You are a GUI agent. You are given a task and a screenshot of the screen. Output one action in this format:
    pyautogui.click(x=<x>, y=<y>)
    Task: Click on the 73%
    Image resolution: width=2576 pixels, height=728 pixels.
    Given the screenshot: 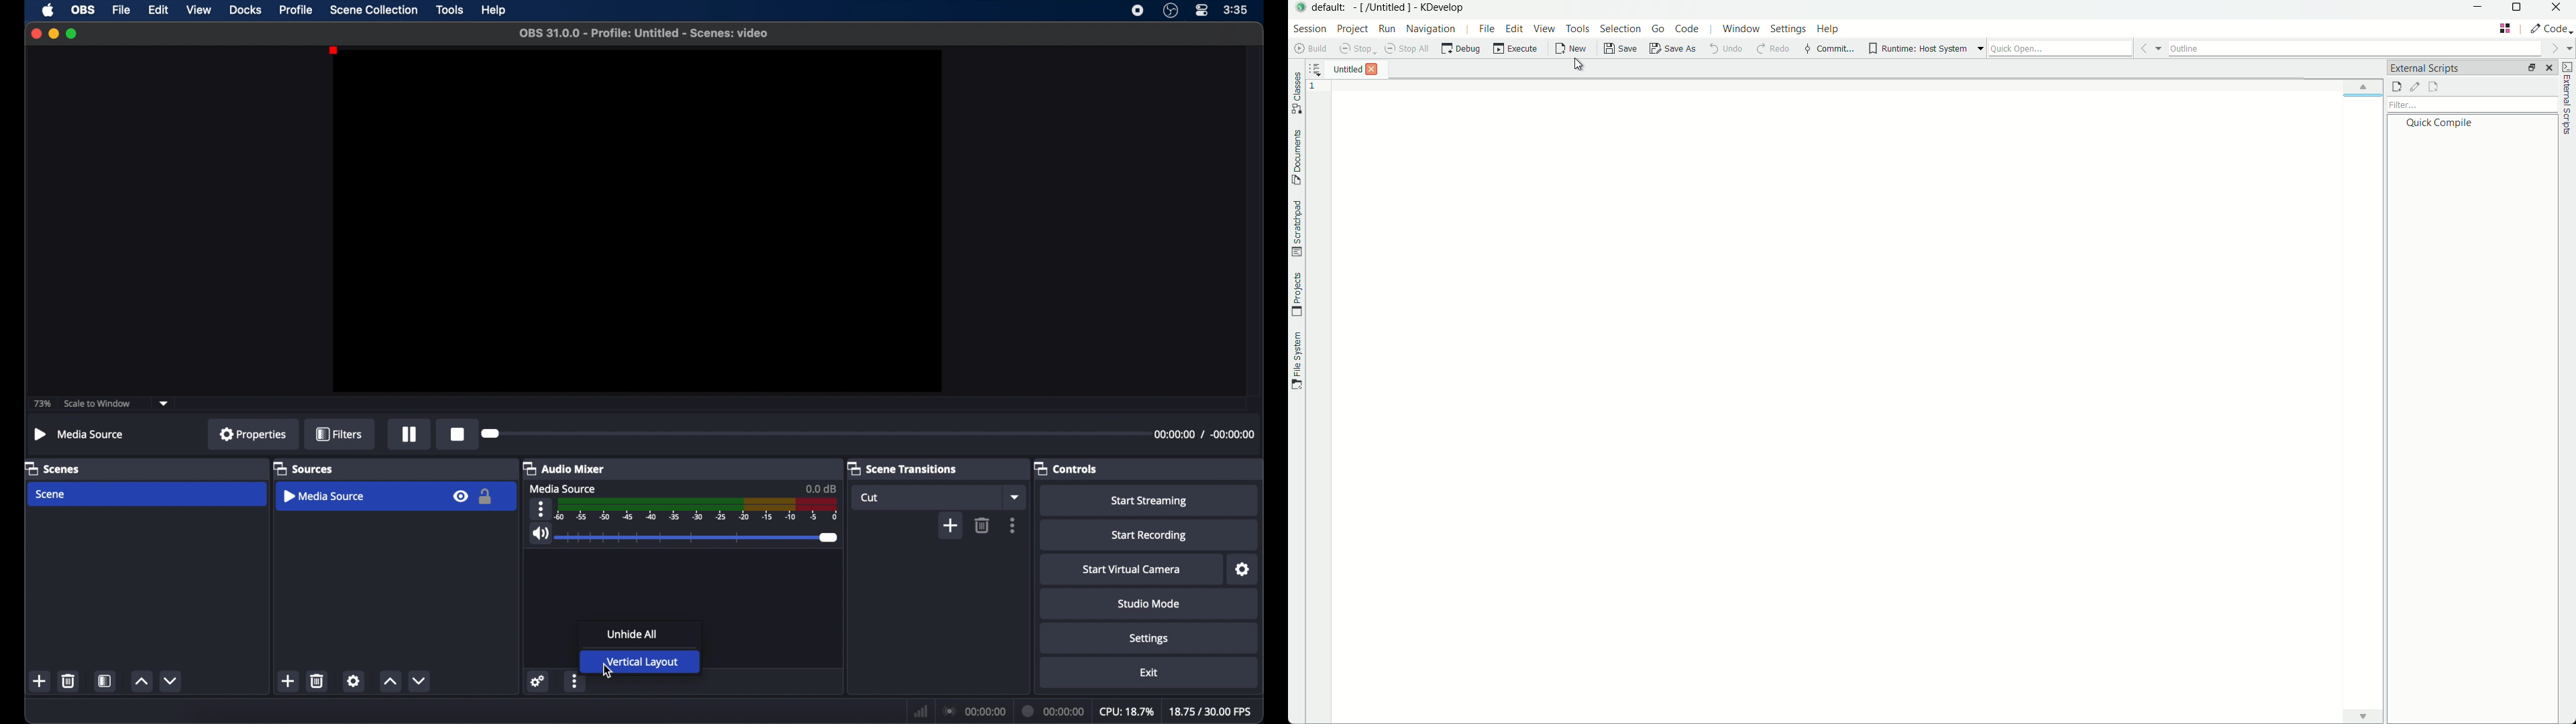 What is the action you would take?
    pyautogui.click(x=42, y=404)
    